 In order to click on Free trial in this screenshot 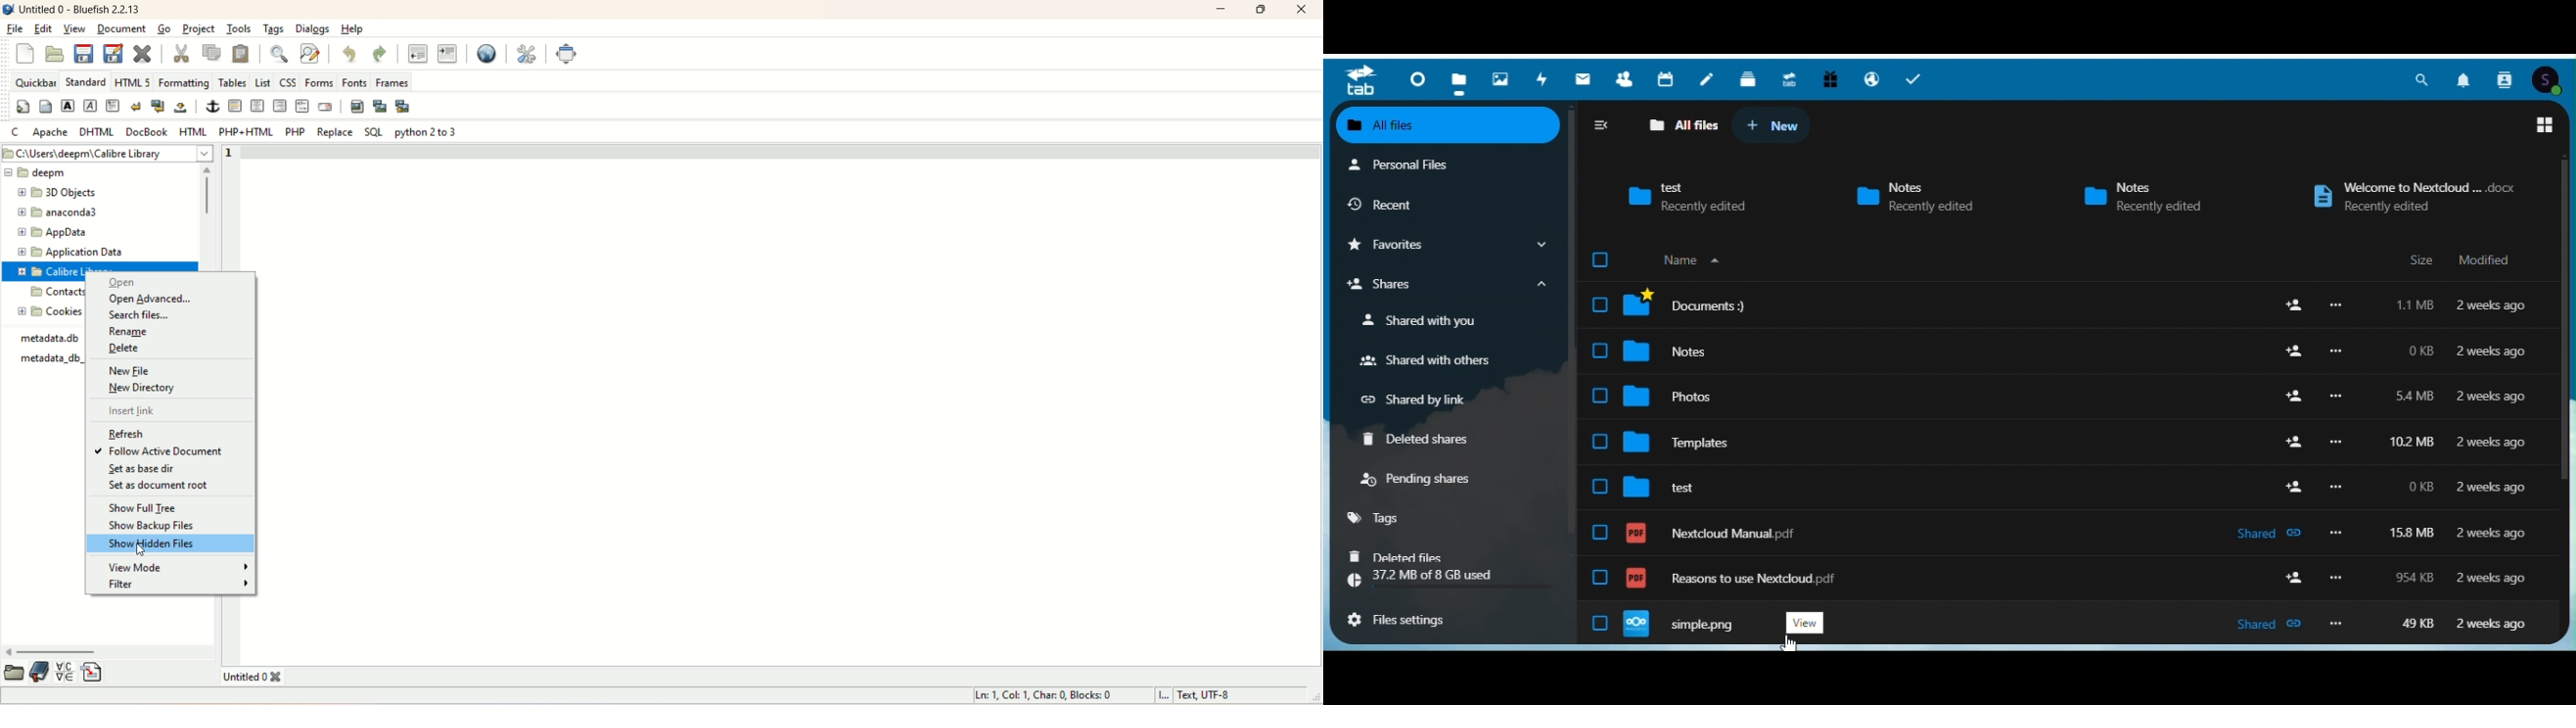, I will do `click(1830, 75)`.